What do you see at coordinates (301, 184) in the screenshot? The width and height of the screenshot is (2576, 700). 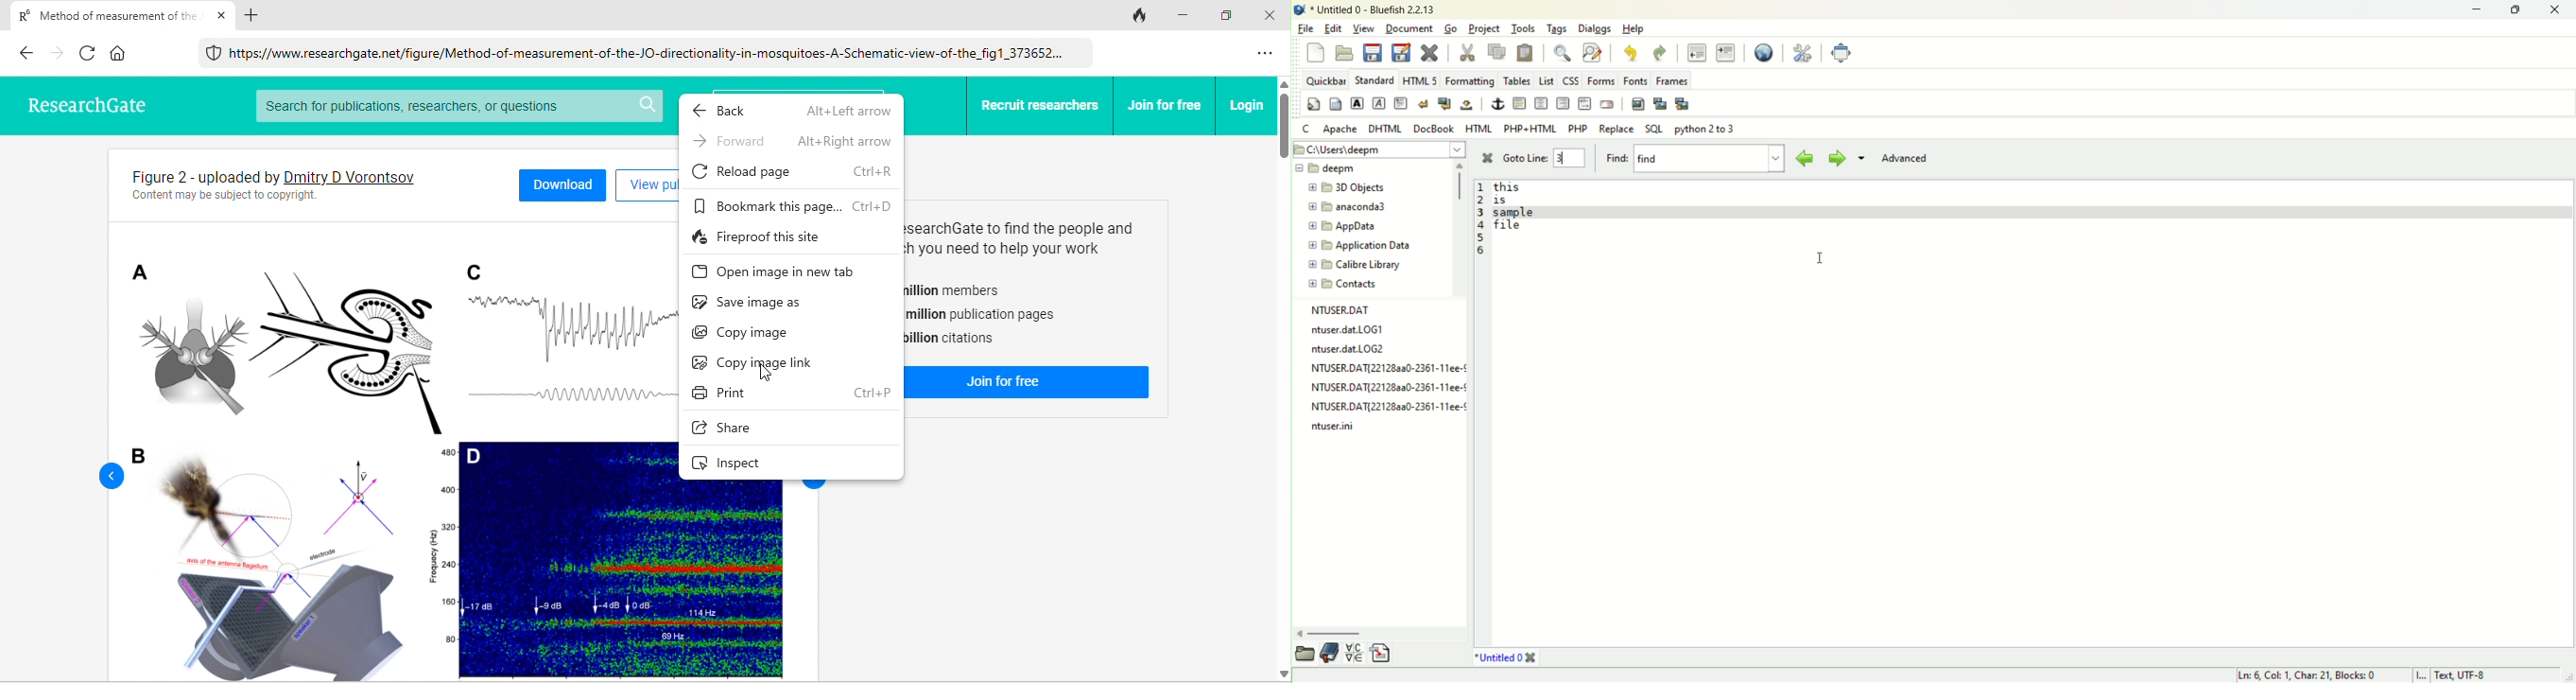 I see `Figure 2 - uploaded by Dmitry D Vorontsov - content may be subject to copyright` at bounding box center [301, 184].